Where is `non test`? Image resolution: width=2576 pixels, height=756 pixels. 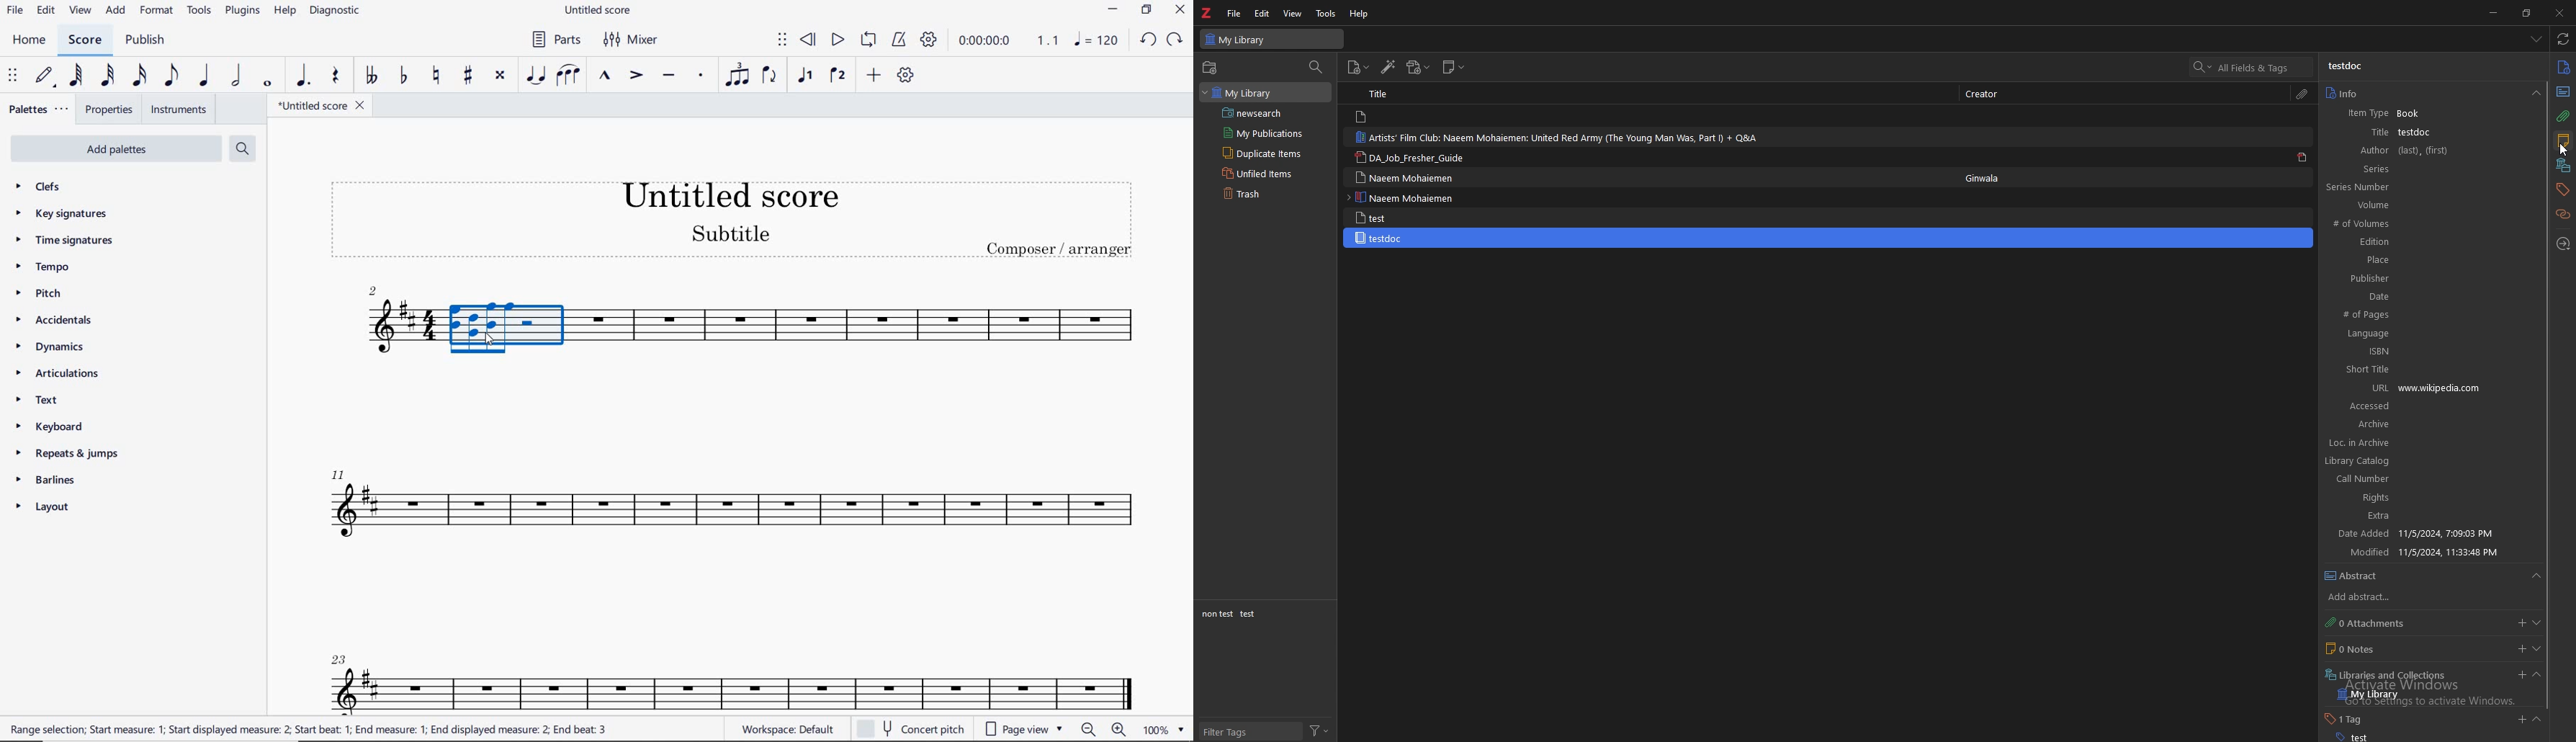
non test is located at coordinates (1218, 614).